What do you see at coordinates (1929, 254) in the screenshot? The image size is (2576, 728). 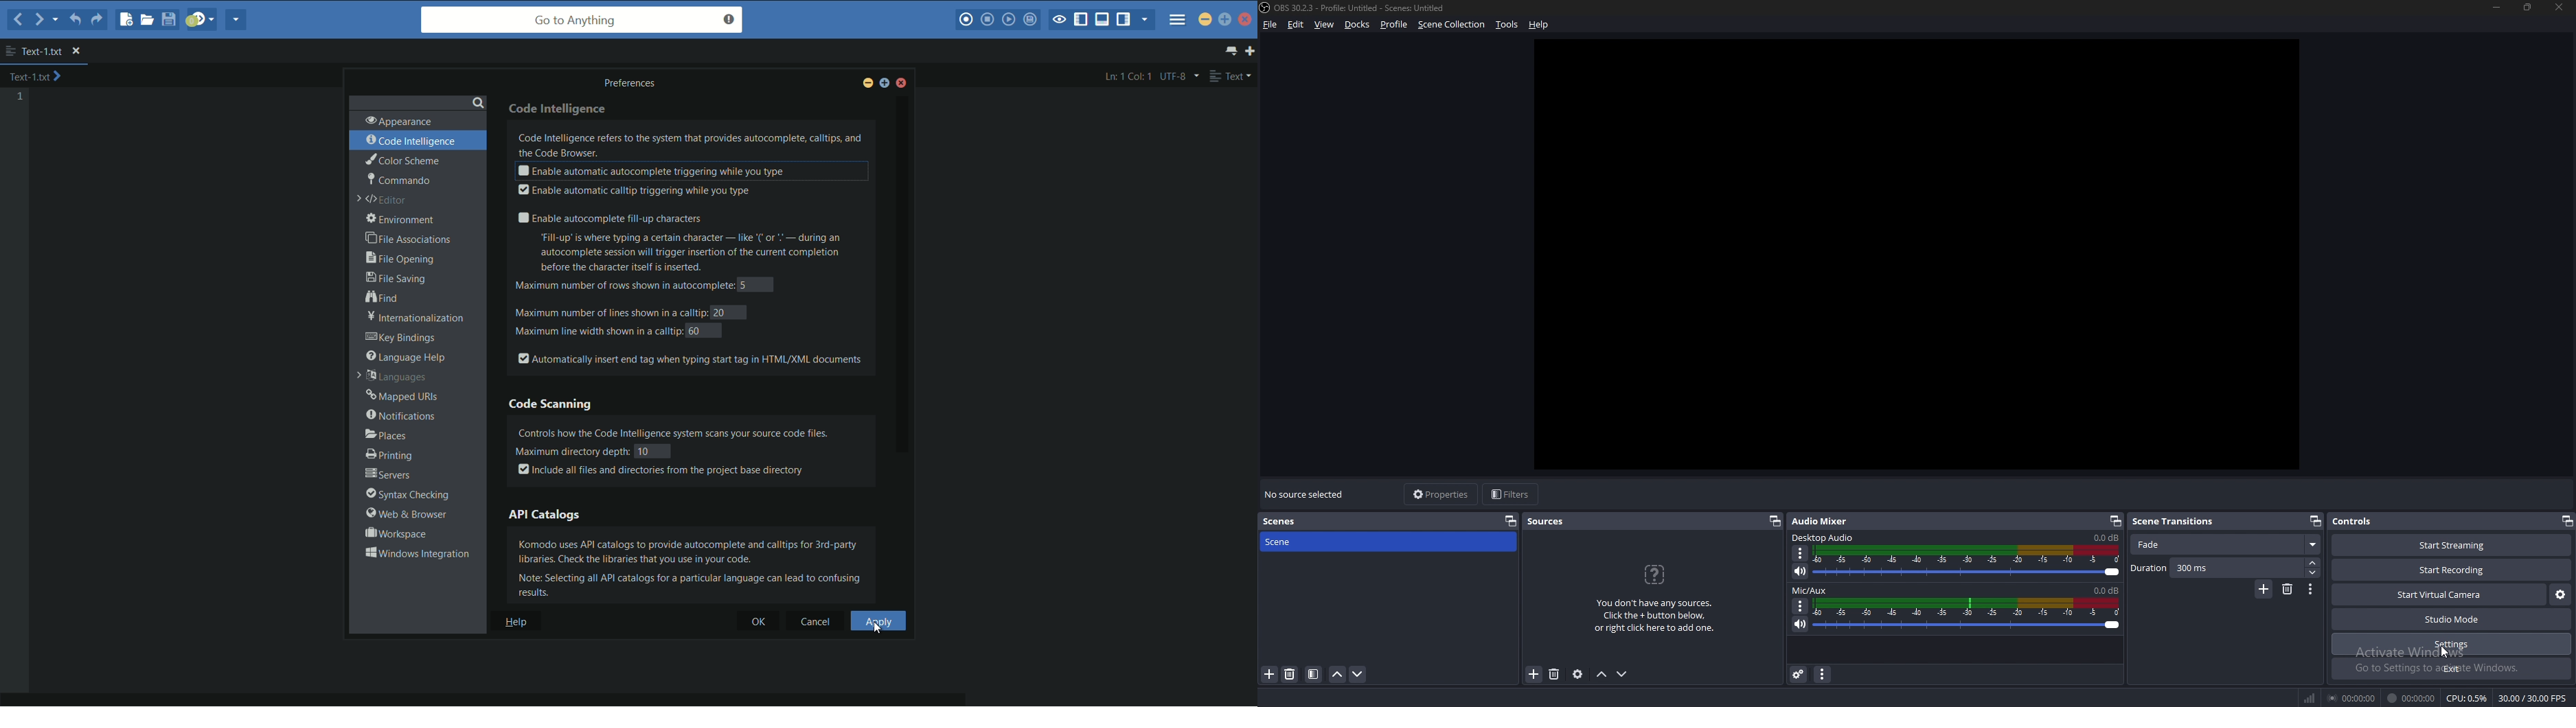 I see `workspace` at bounding box center [1929, 254].